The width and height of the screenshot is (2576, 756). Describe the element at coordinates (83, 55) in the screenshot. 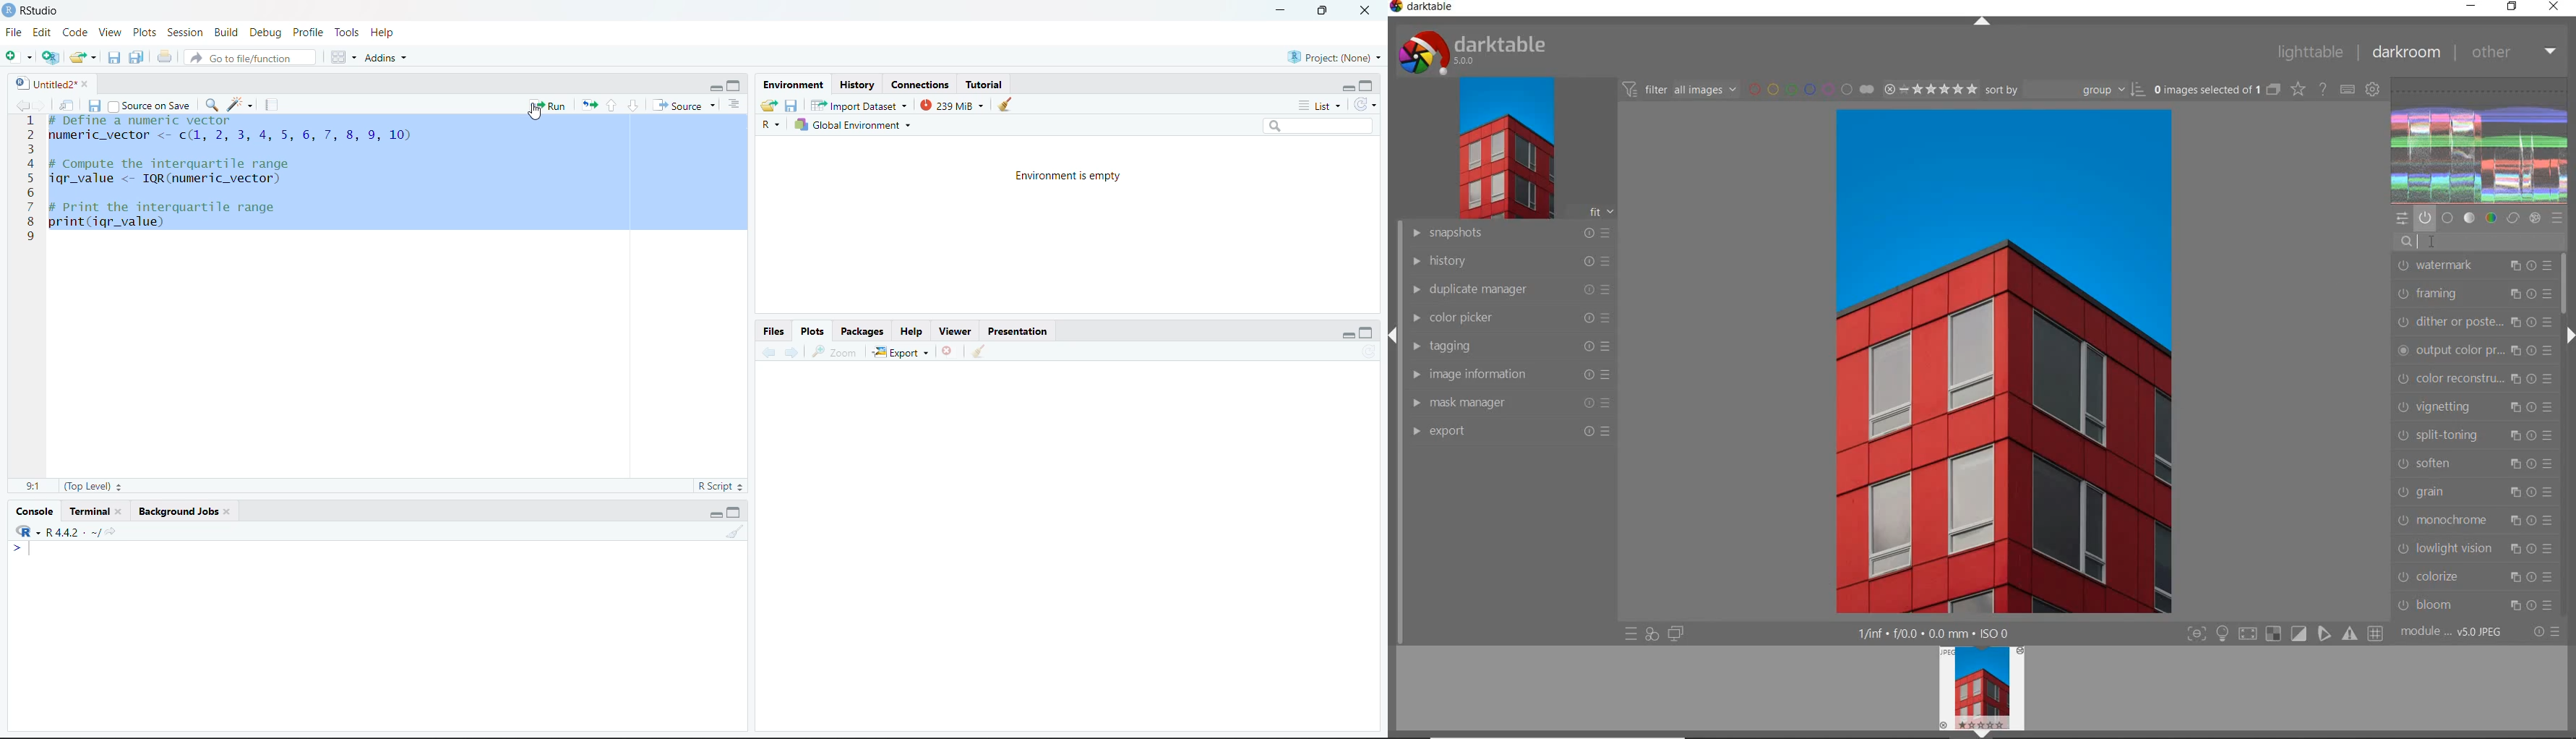

I see `Open an existing file (Ctrl + O)` at that location.